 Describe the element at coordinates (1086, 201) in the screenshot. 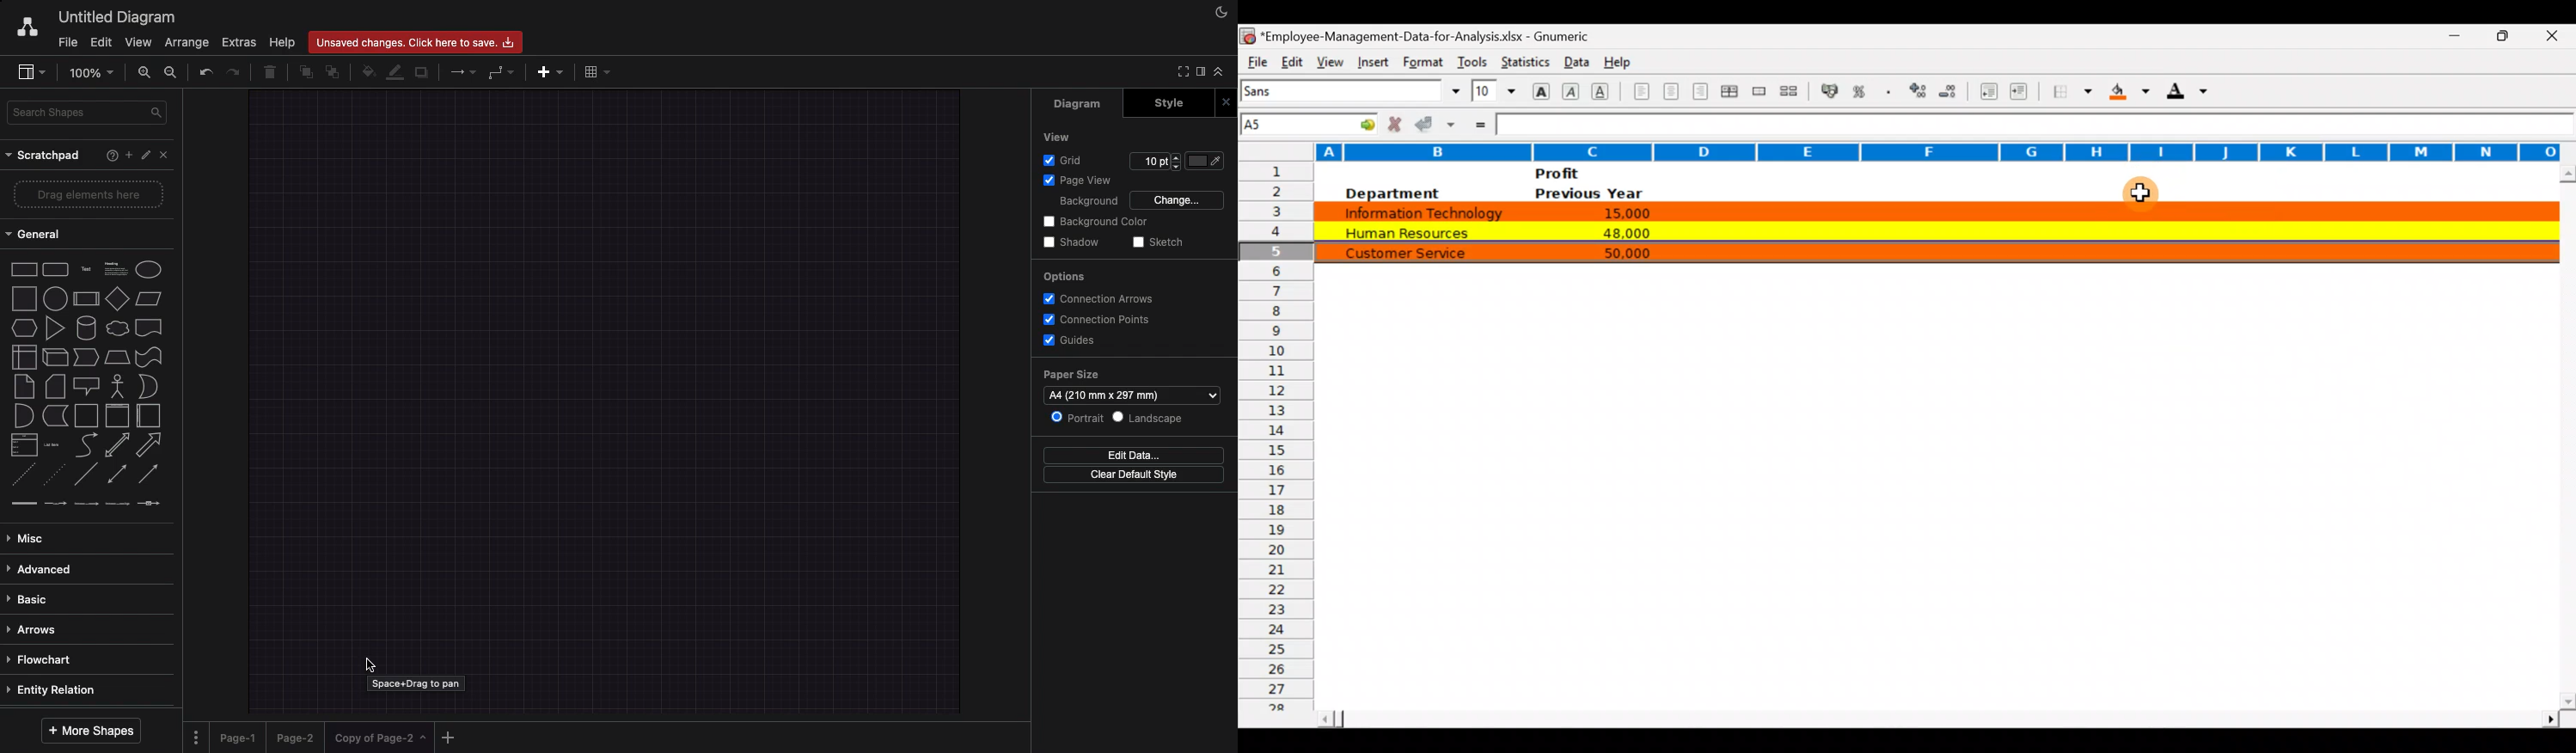

I see `Background` at that location.